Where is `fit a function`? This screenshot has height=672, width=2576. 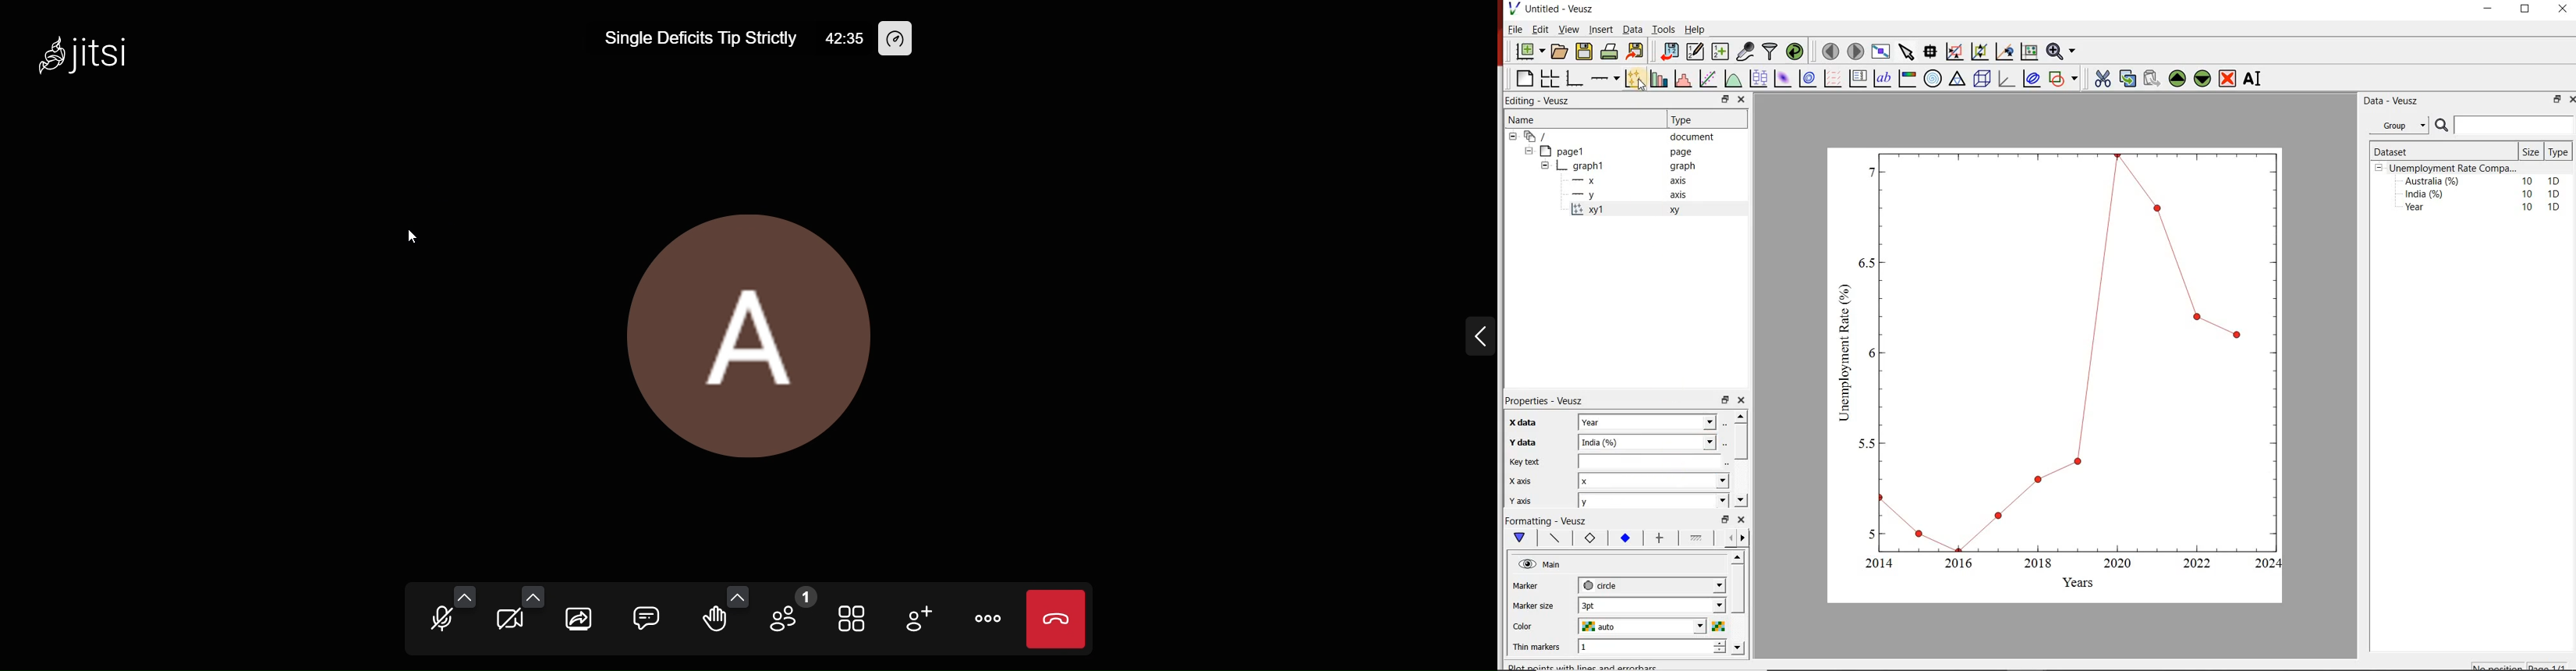 fit a function is located at coordinates (1707, 78).